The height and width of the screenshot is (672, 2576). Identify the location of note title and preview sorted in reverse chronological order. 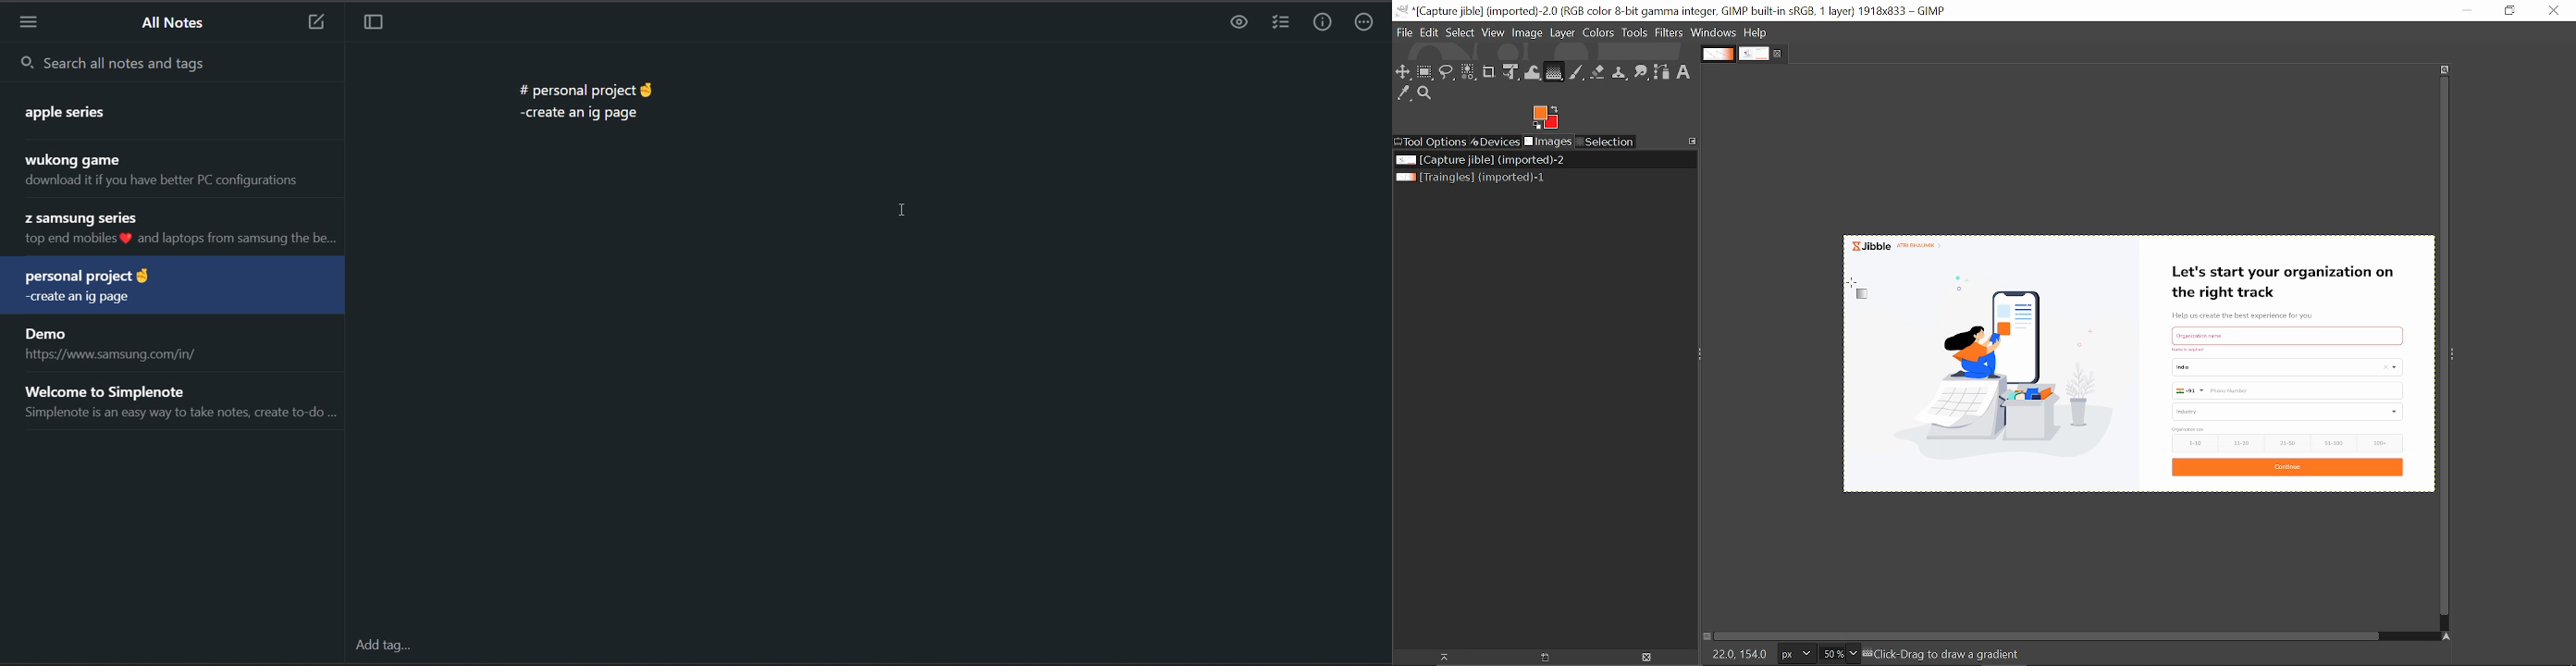
(178, 403).